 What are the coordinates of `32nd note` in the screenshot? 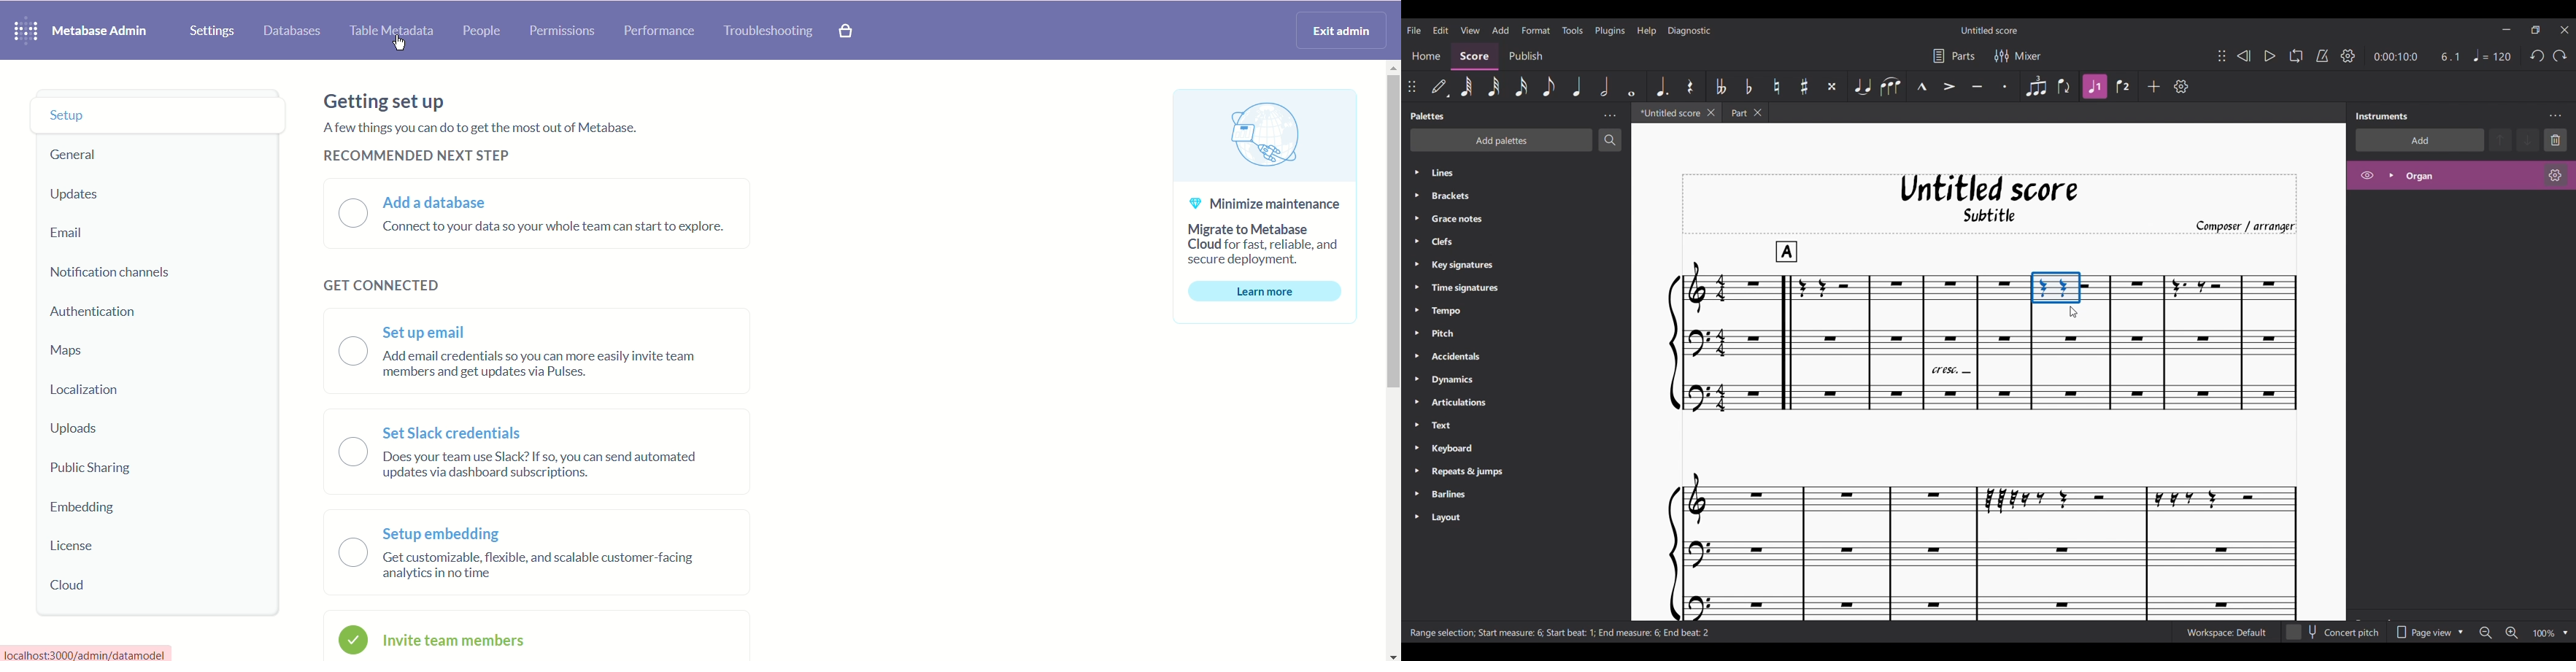 It's located at (1494, 88).